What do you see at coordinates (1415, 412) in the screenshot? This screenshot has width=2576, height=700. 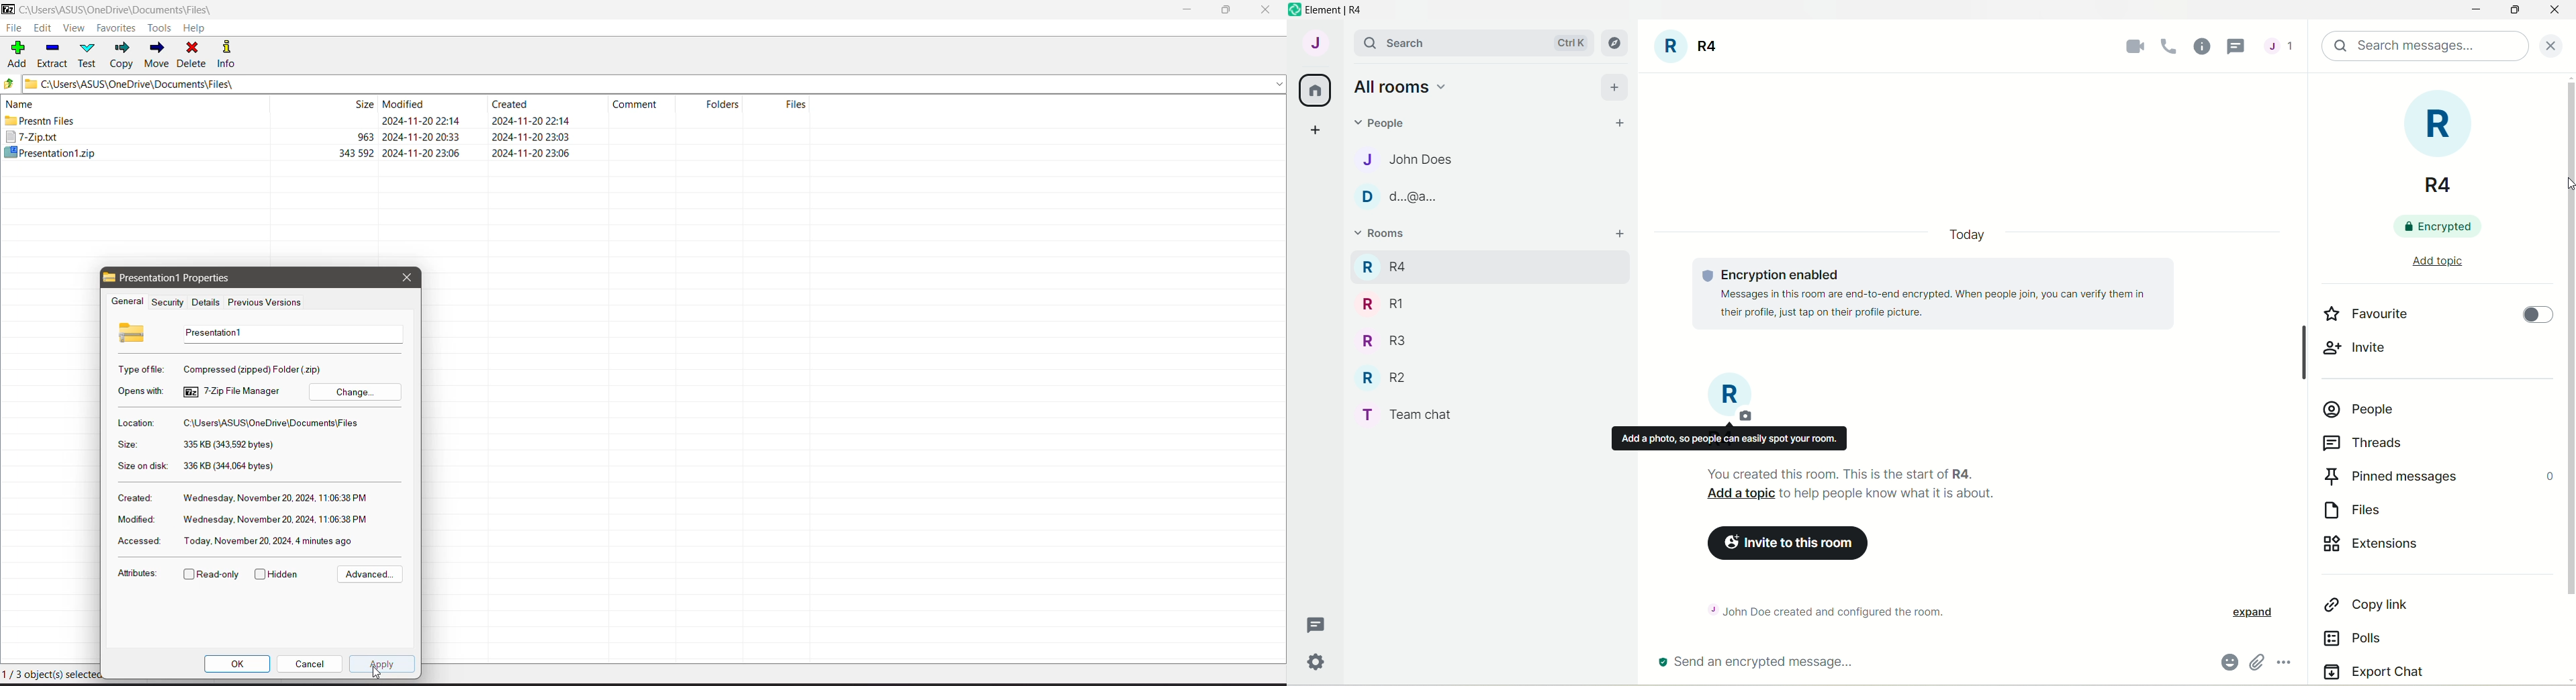 I see `T Team chat` at bounding box center [1415, 412].